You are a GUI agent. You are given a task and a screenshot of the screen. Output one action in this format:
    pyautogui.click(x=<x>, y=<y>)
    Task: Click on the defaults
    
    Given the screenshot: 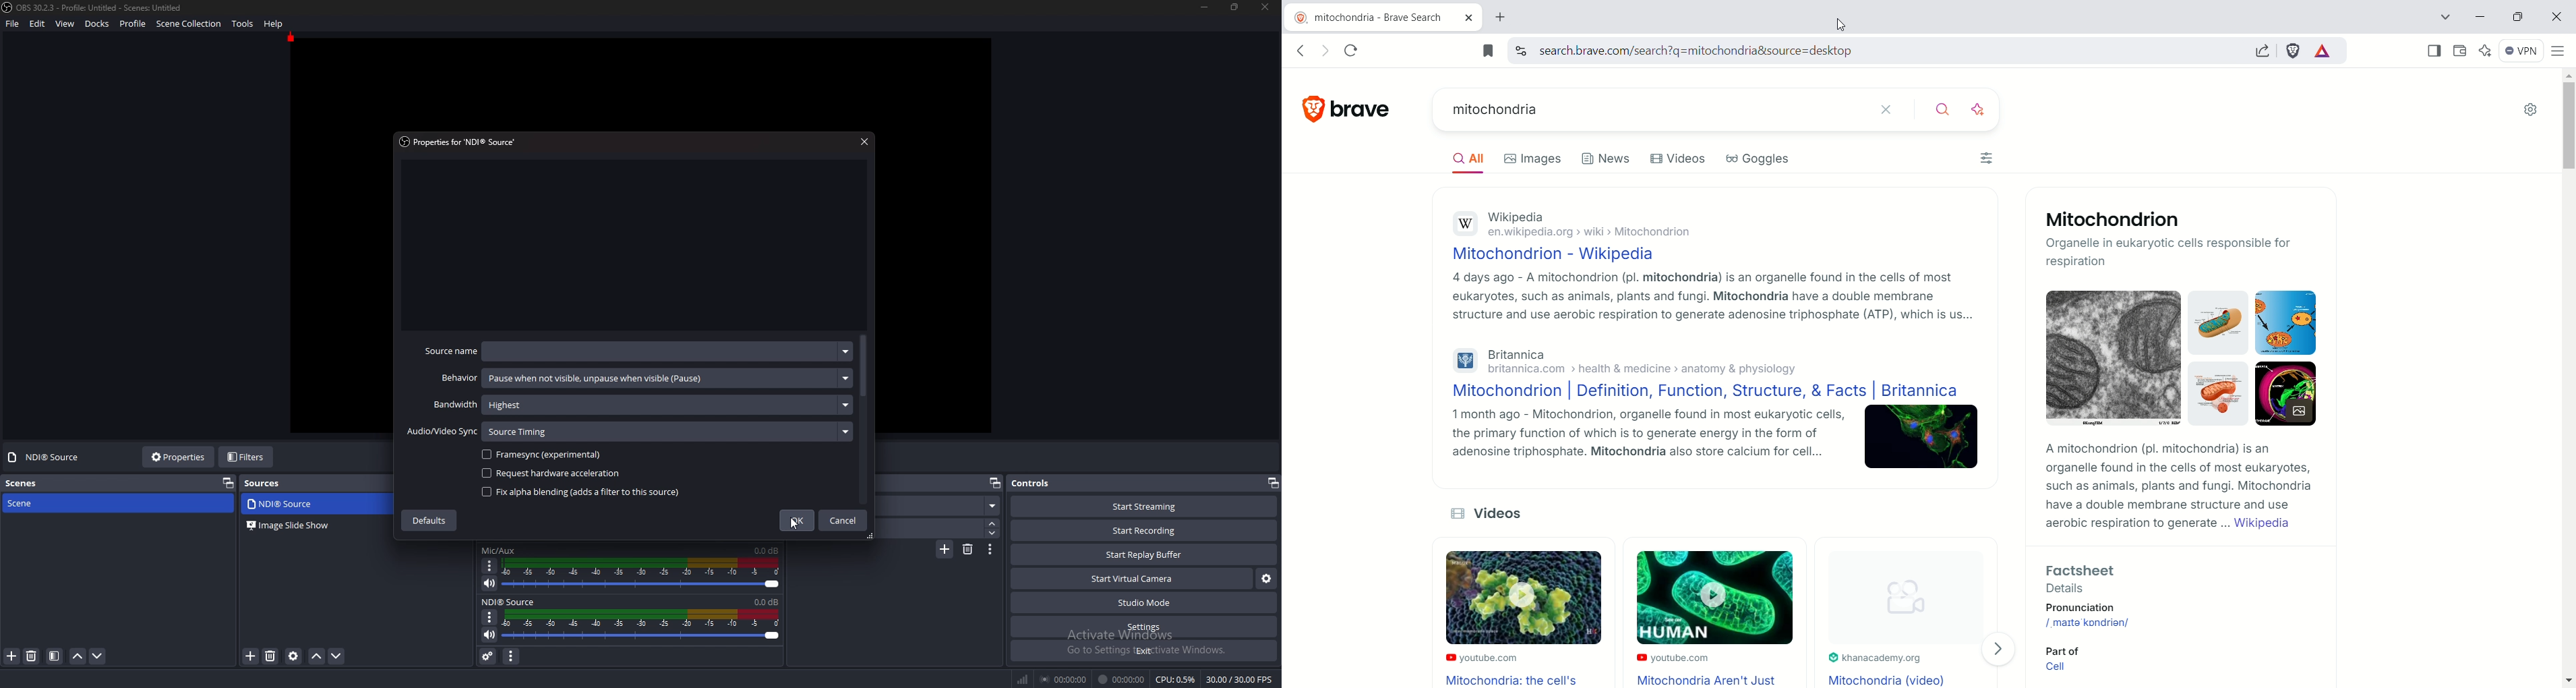 What is the action you would take?
    pyautogui.click(x=432, y=521)
    